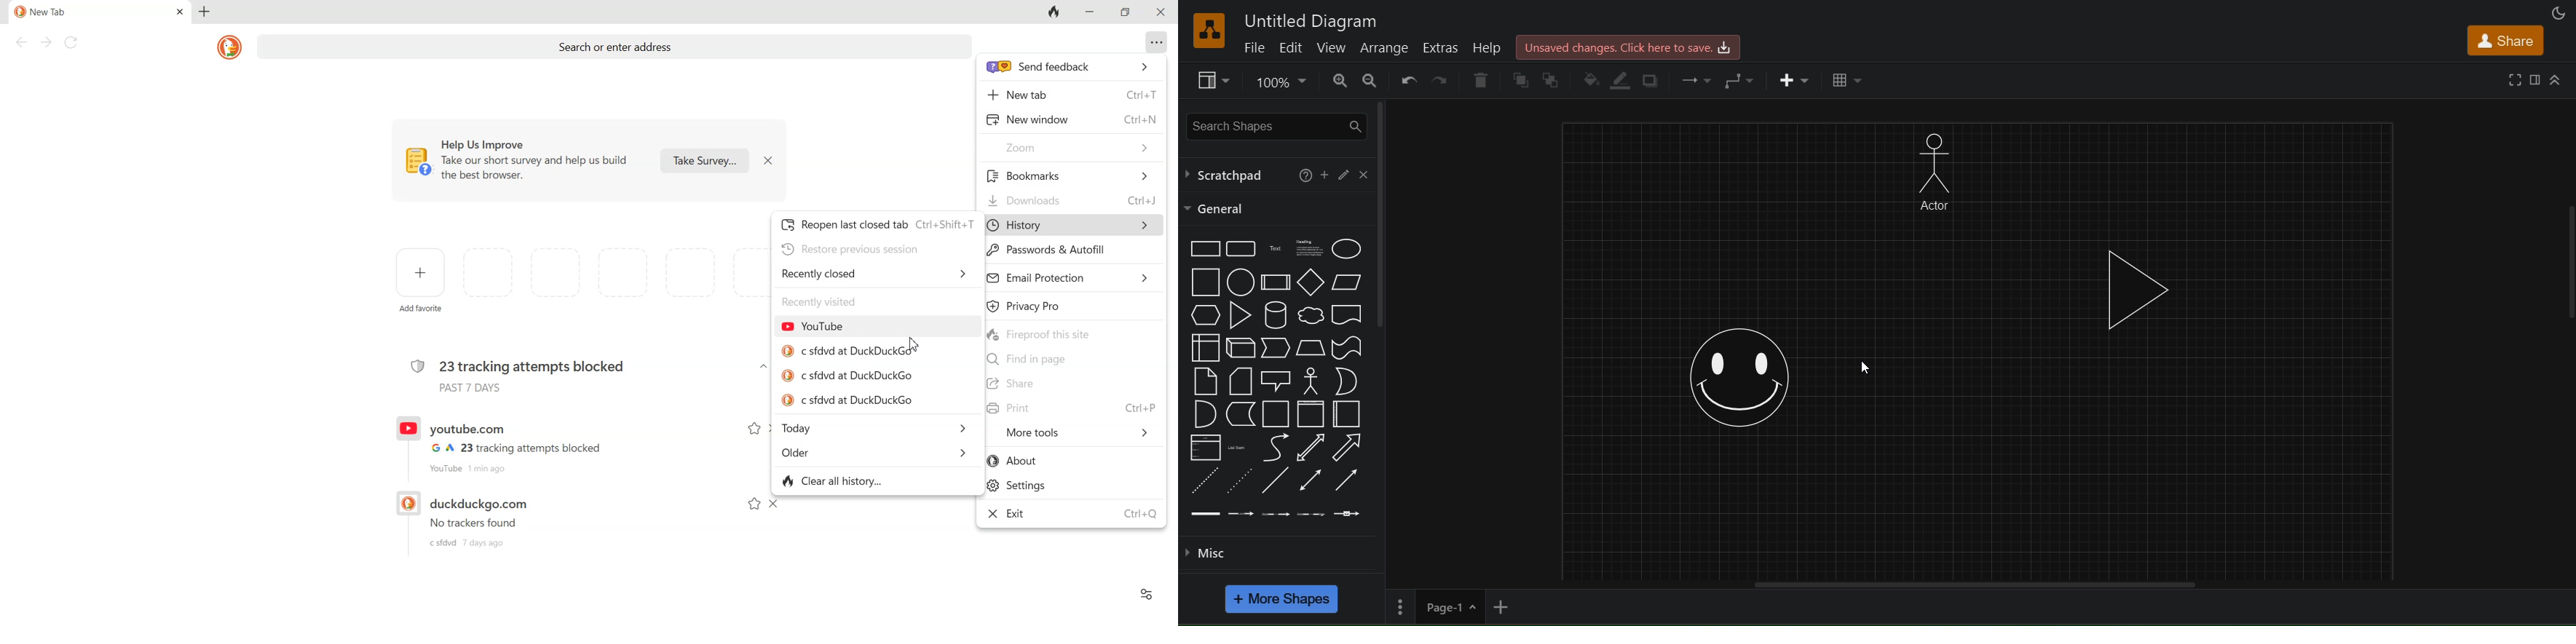 Image resolution: width=2576 pixels, height=644 pixels. Describe the element at coordinates (1253, 47) in the screenshot. I see `file` at that location.